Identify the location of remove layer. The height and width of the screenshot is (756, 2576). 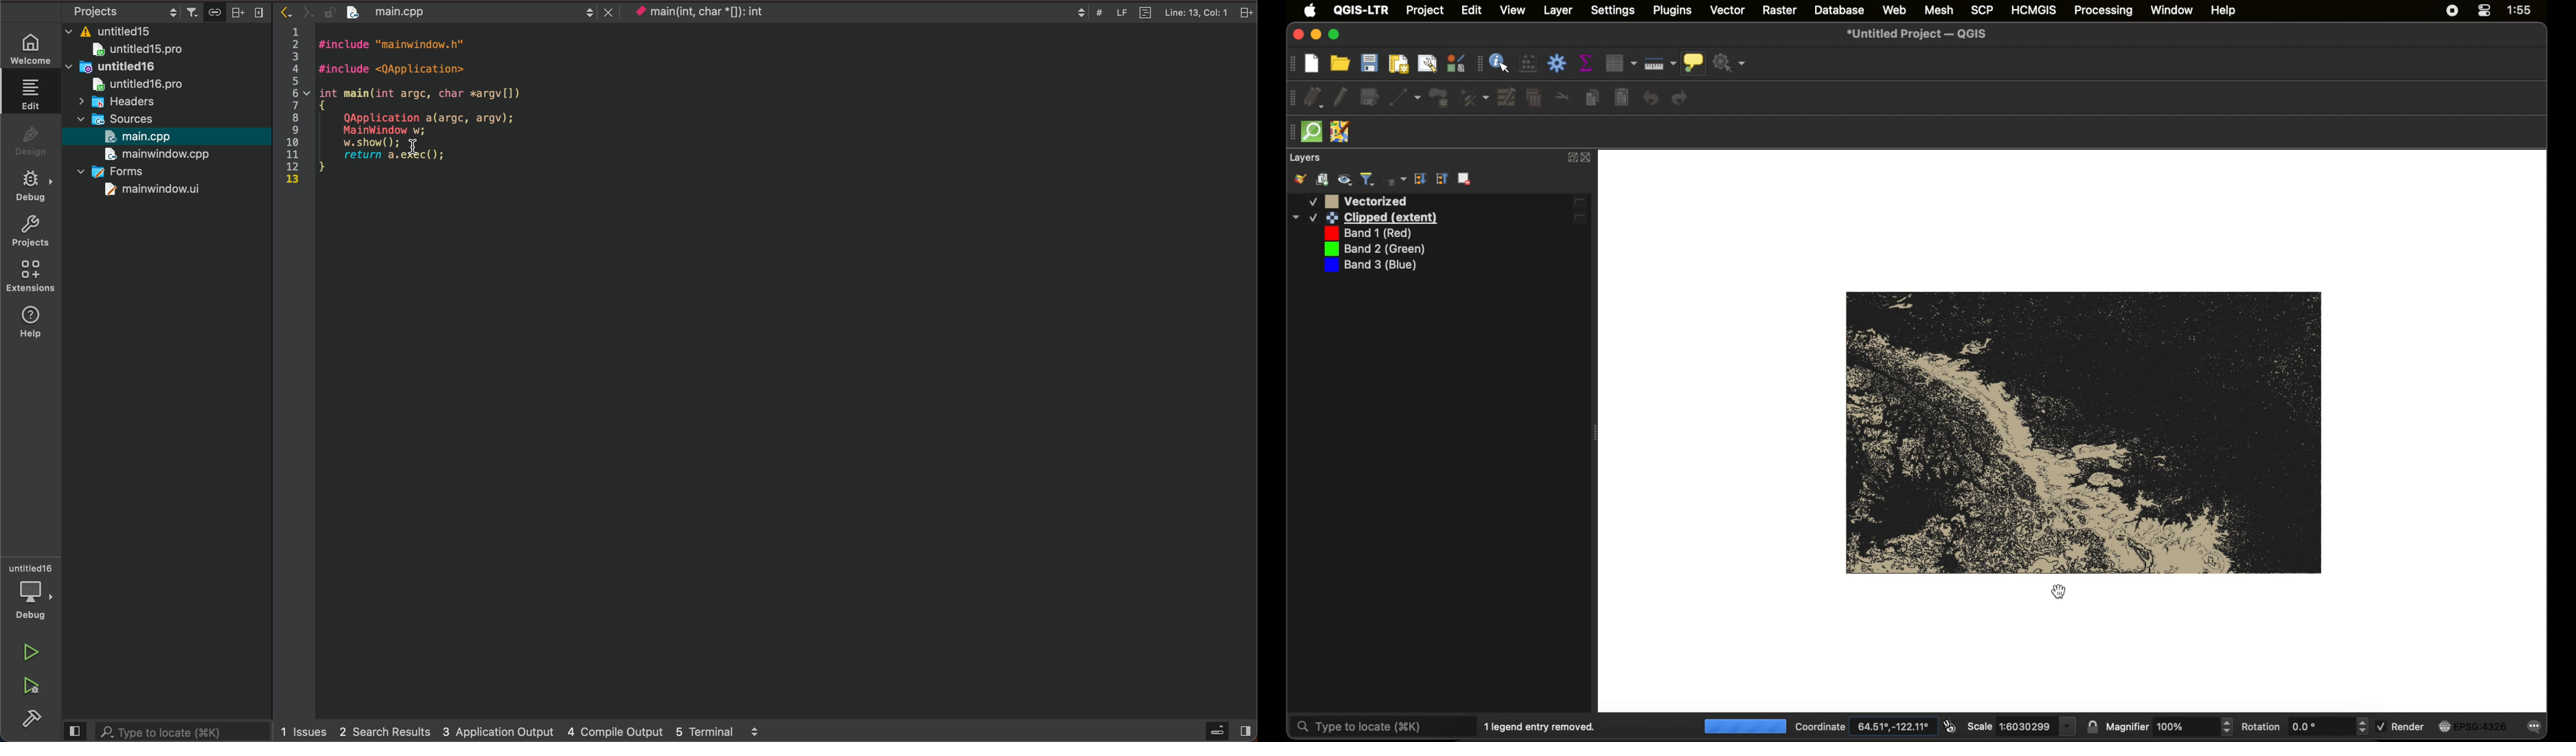
(1465, 179).